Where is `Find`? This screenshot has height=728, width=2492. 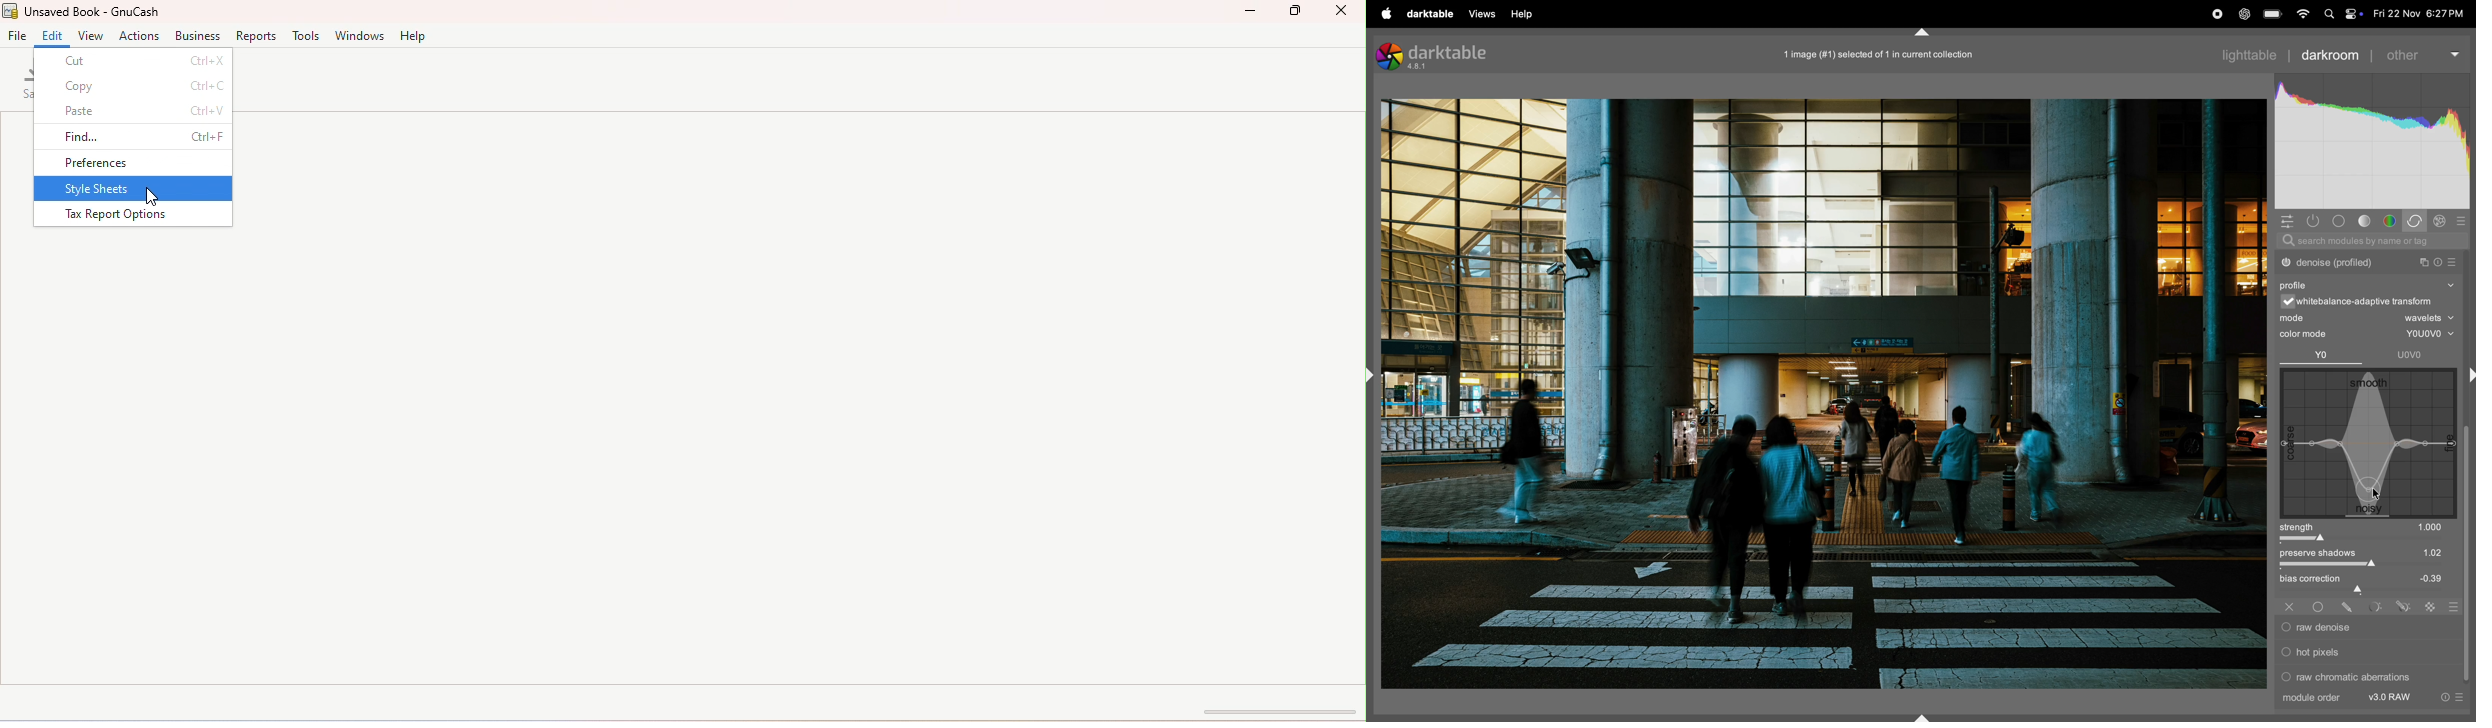 Find is located at coordinates (135, 138).